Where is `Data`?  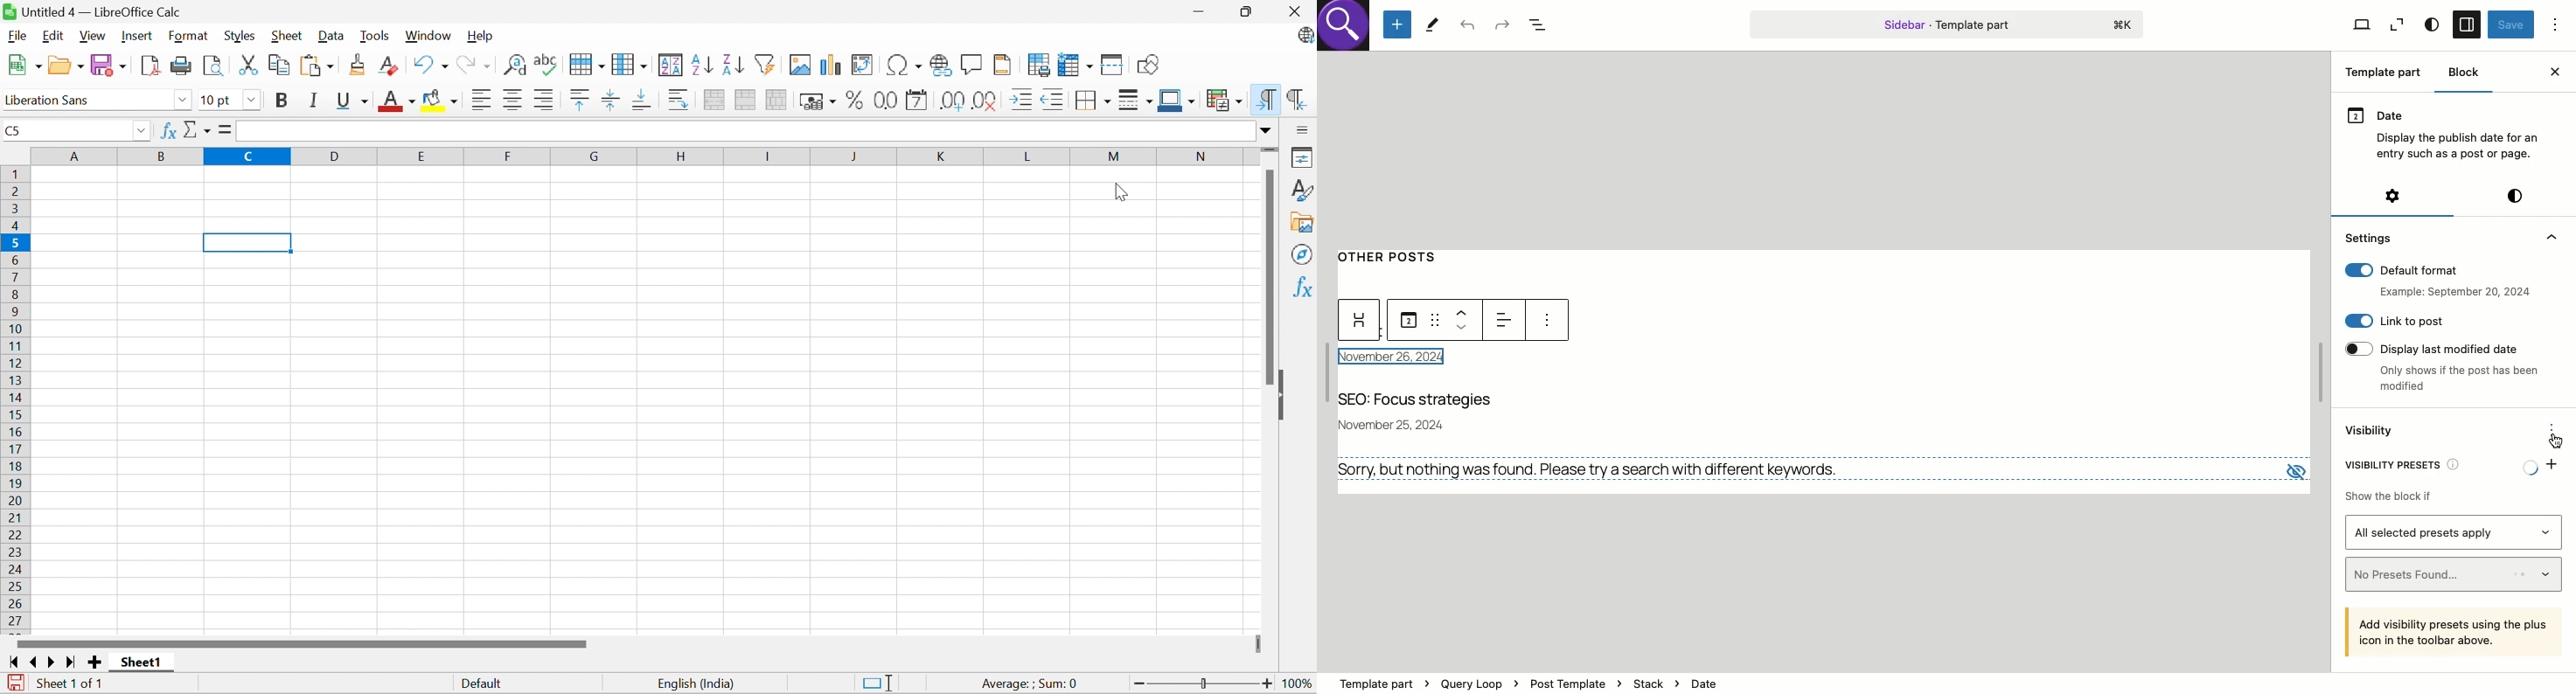
Data is located at coordinates (329, 36).